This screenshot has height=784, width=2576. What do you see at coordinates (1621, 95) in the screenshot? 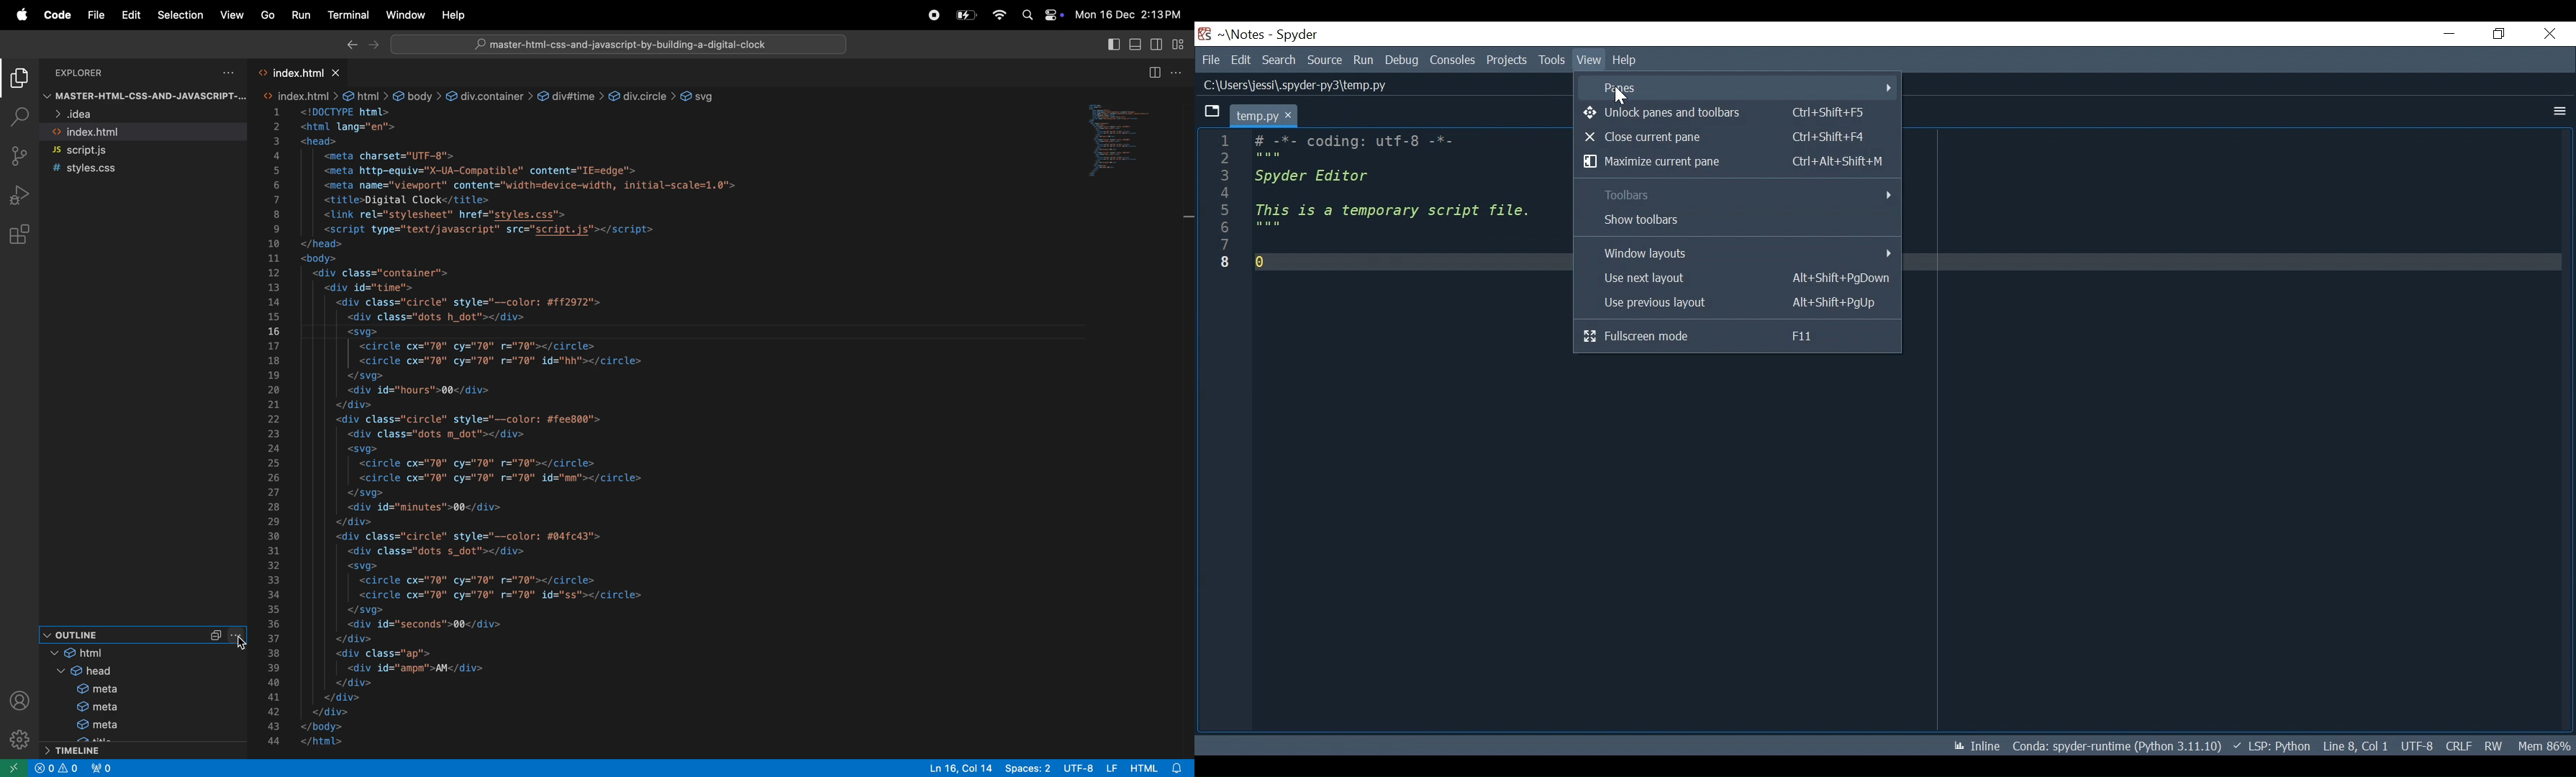
I see `Cursor` at bounding box center [1621, 95].